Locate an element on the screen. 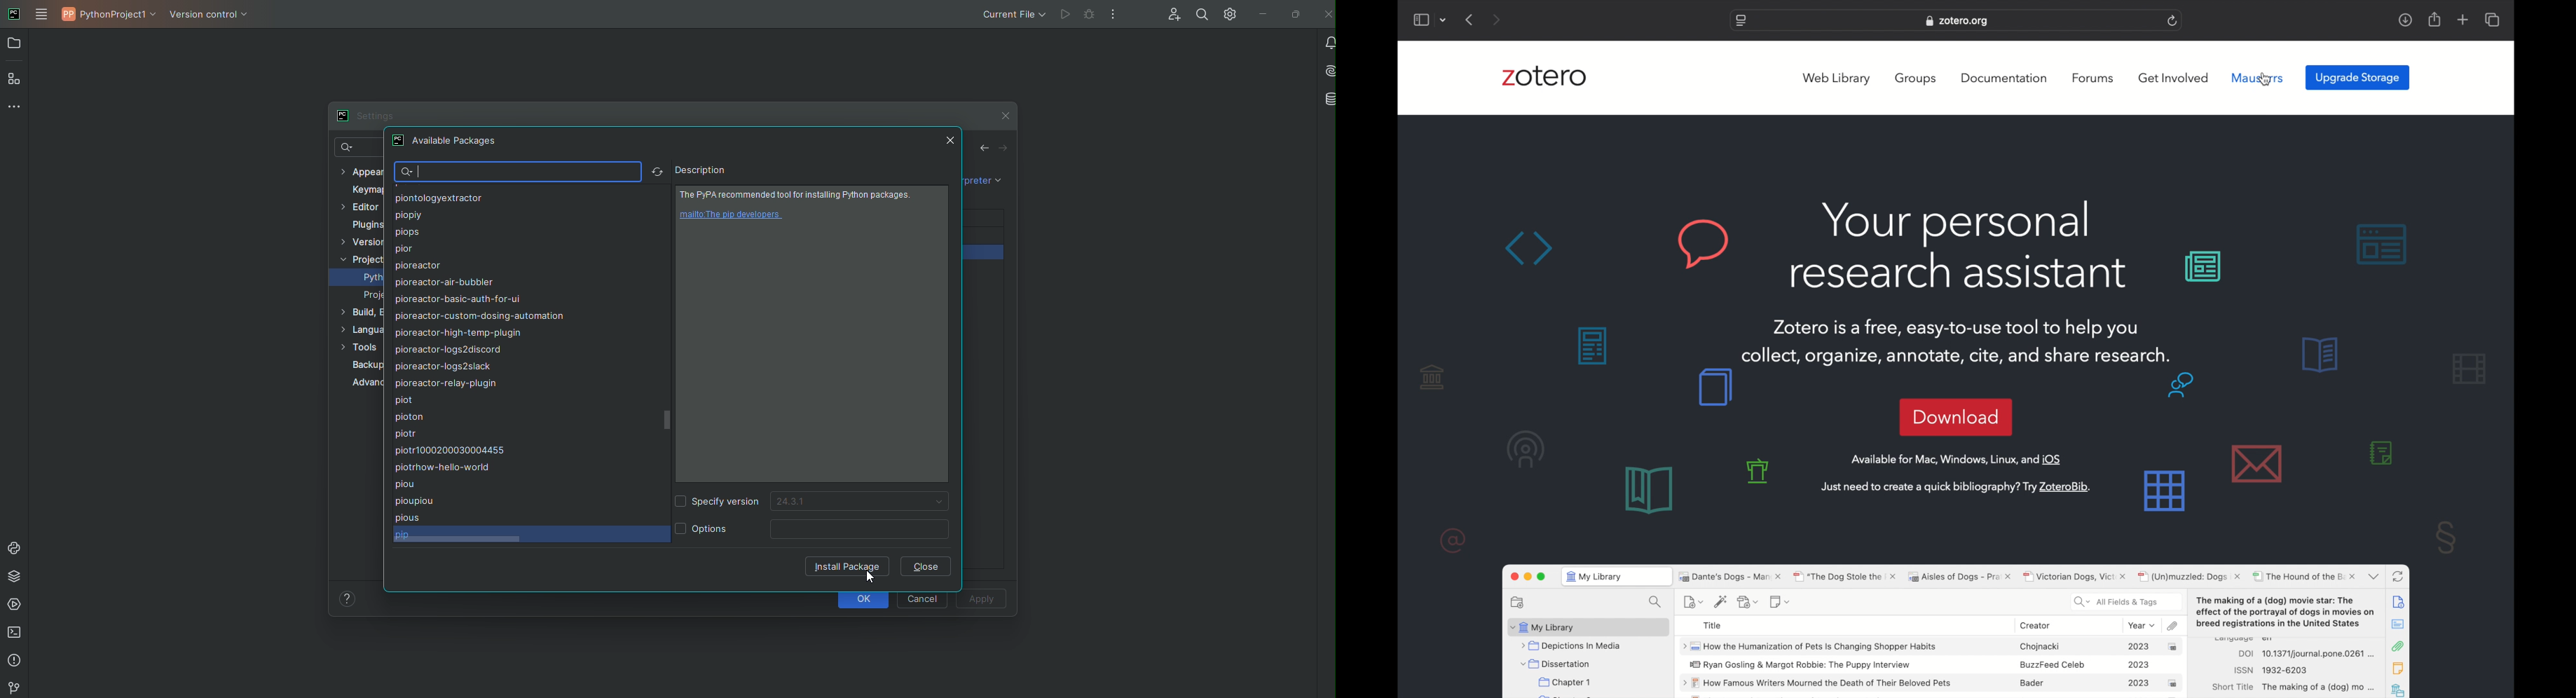  Find is located at coordinates (1199, 13).